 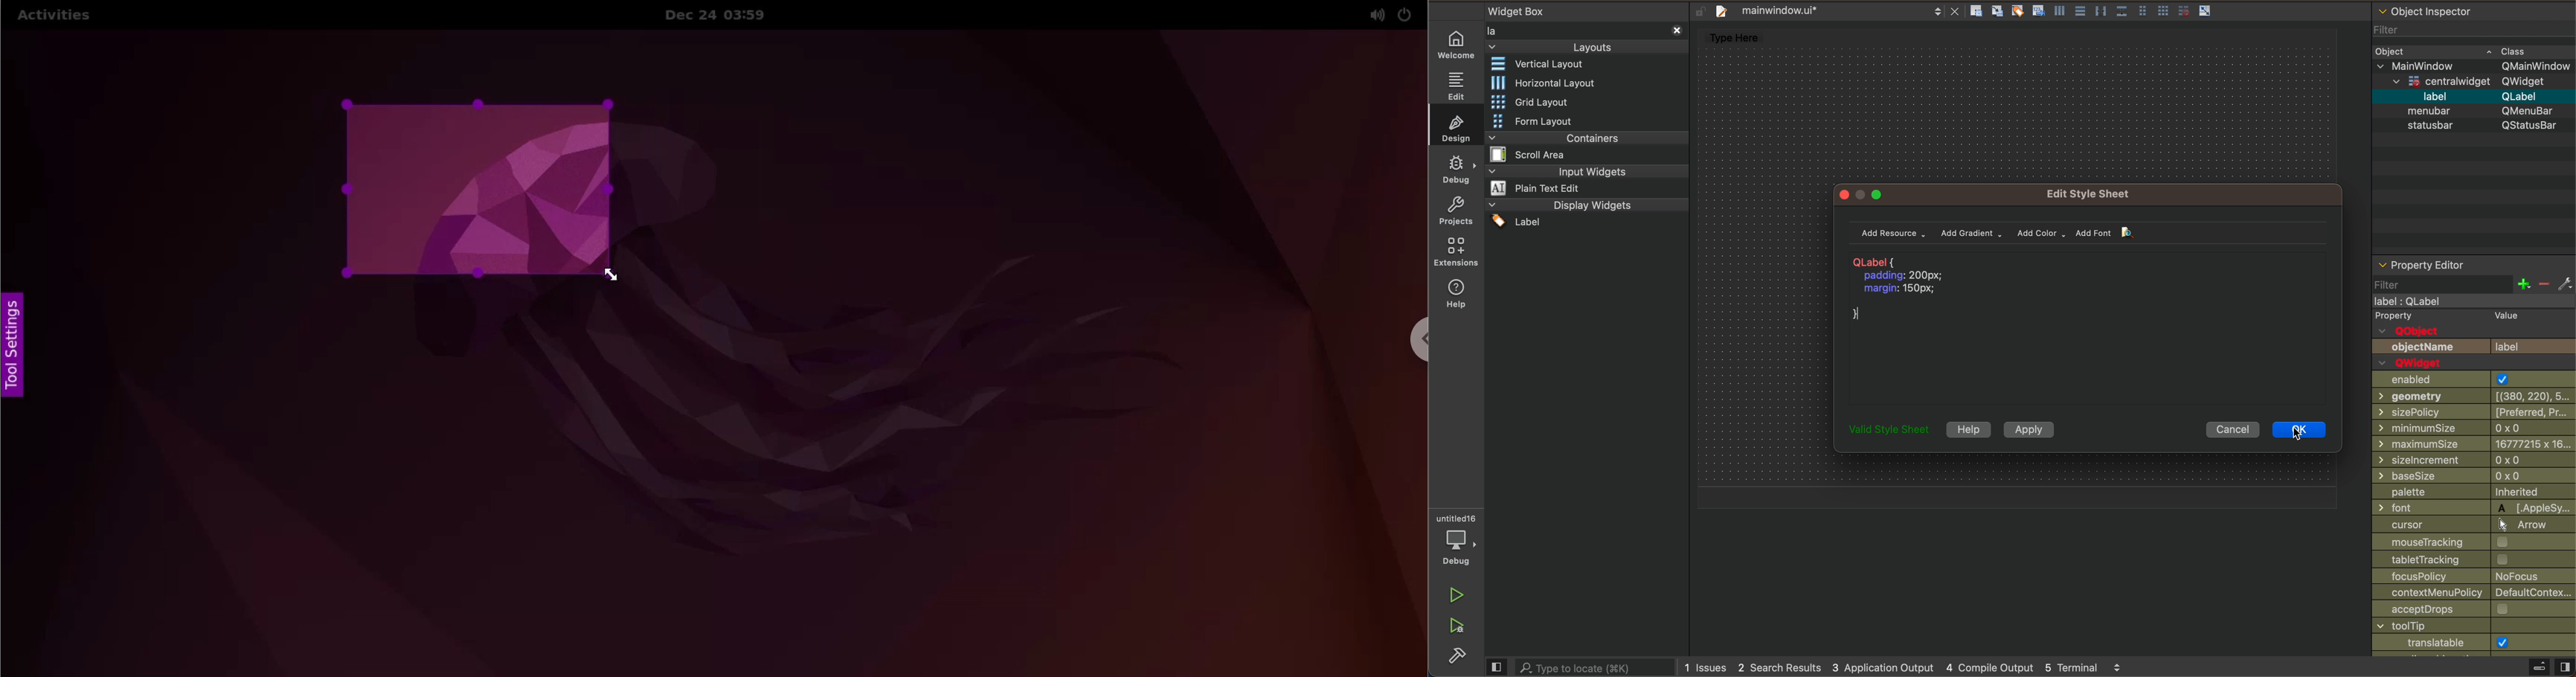 I want to click on tablet, so click(x=2475, y=561).